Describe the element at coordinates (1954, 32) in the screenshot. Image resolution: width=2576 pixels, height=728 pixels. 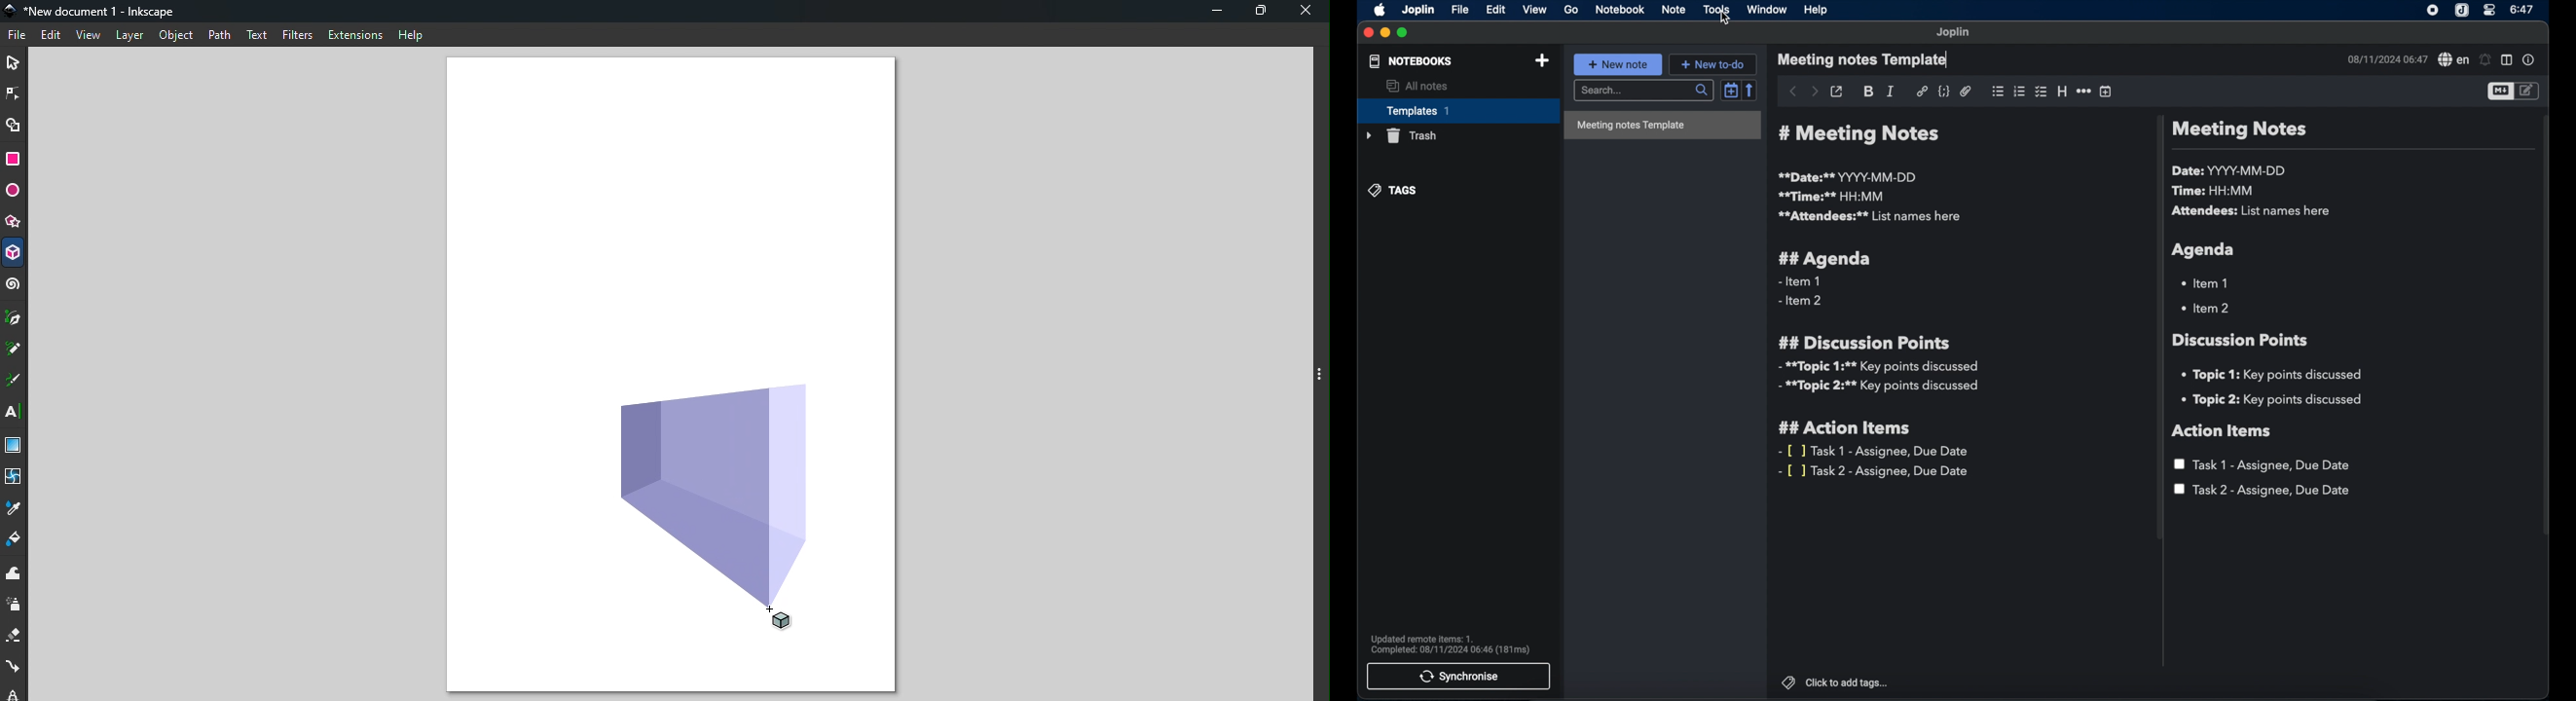
I see `Joplin` at that location.